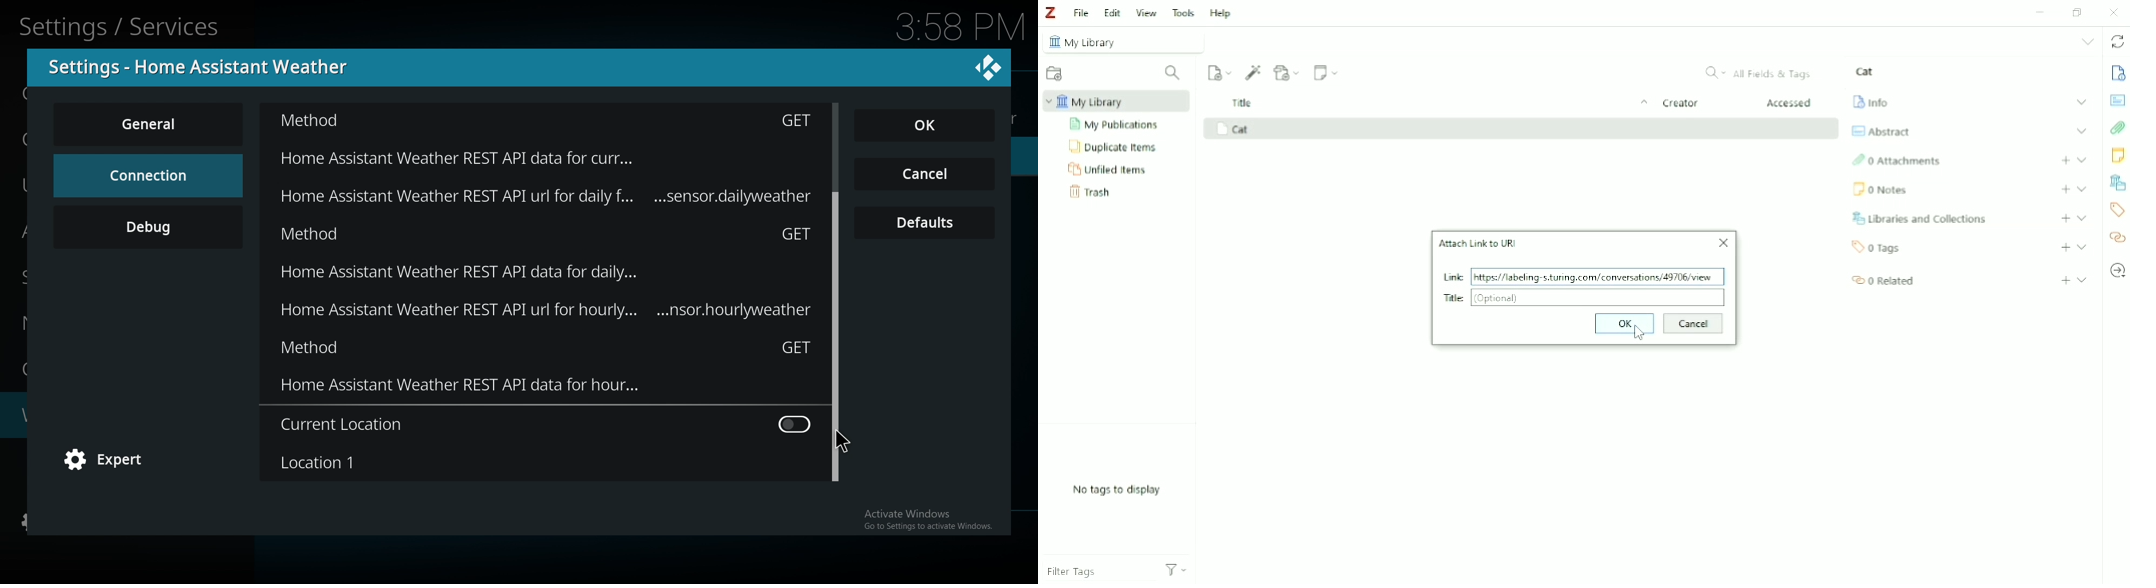 This screenshot has width=2156, height=588. I want to click on Logo, so click(1050, 12).